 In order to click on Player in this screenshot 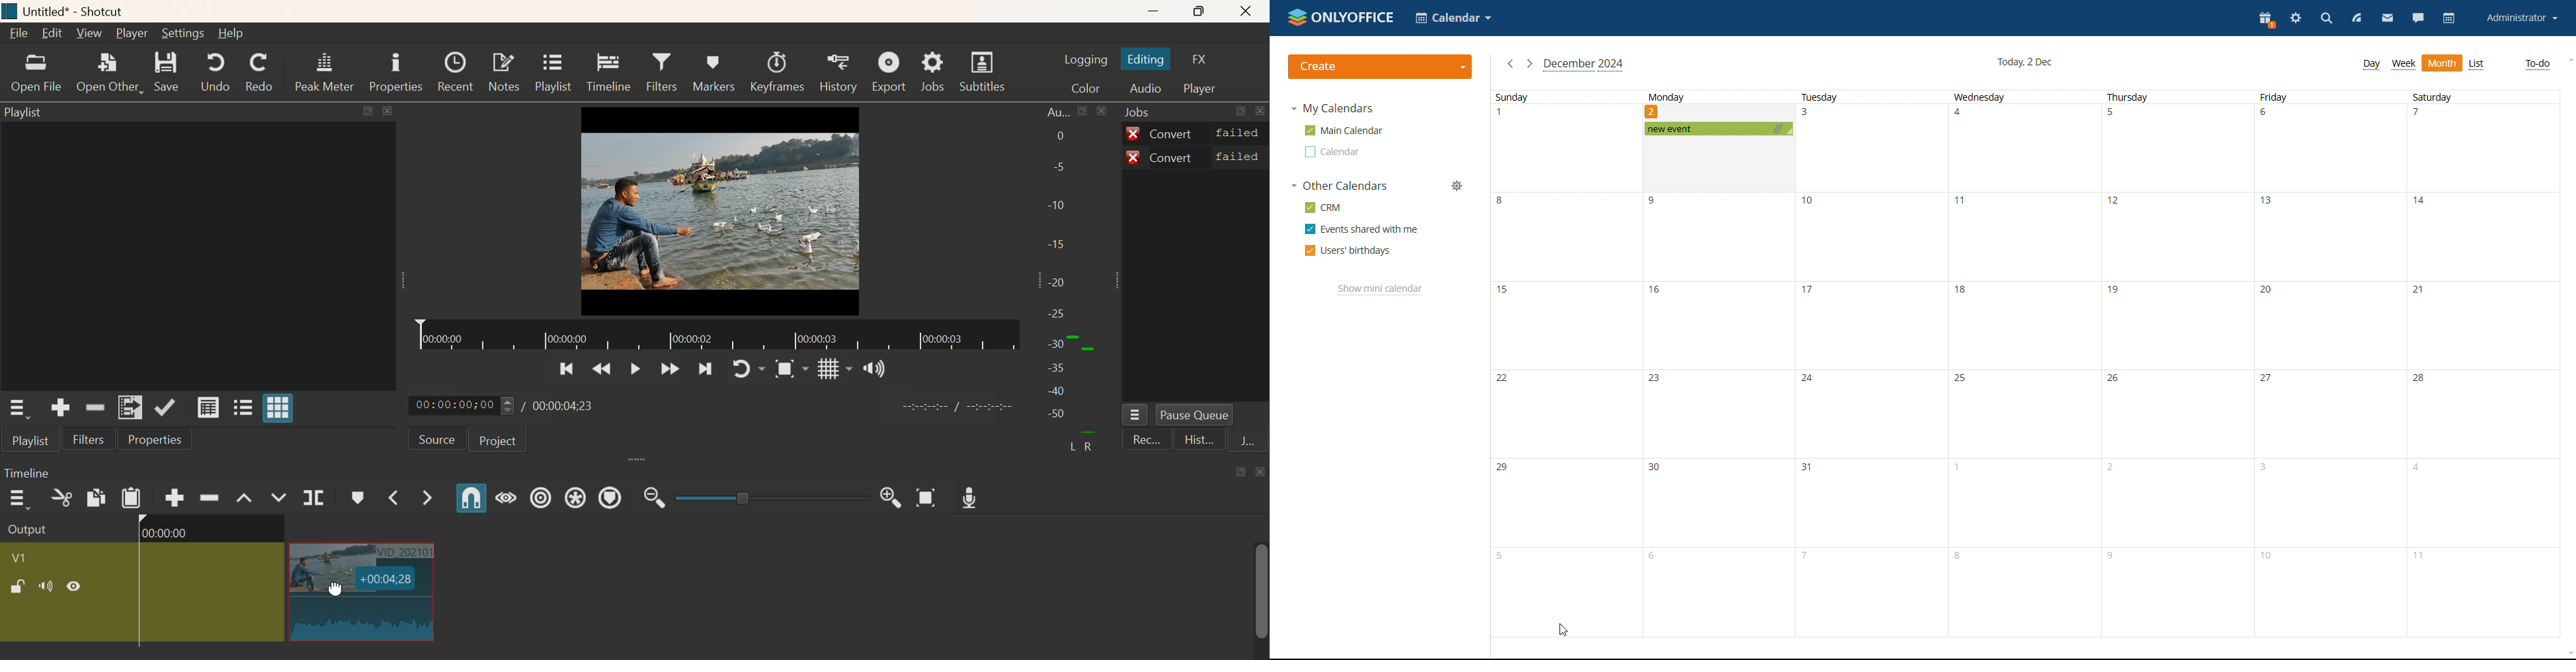, I will do `click(1202, 89)`.